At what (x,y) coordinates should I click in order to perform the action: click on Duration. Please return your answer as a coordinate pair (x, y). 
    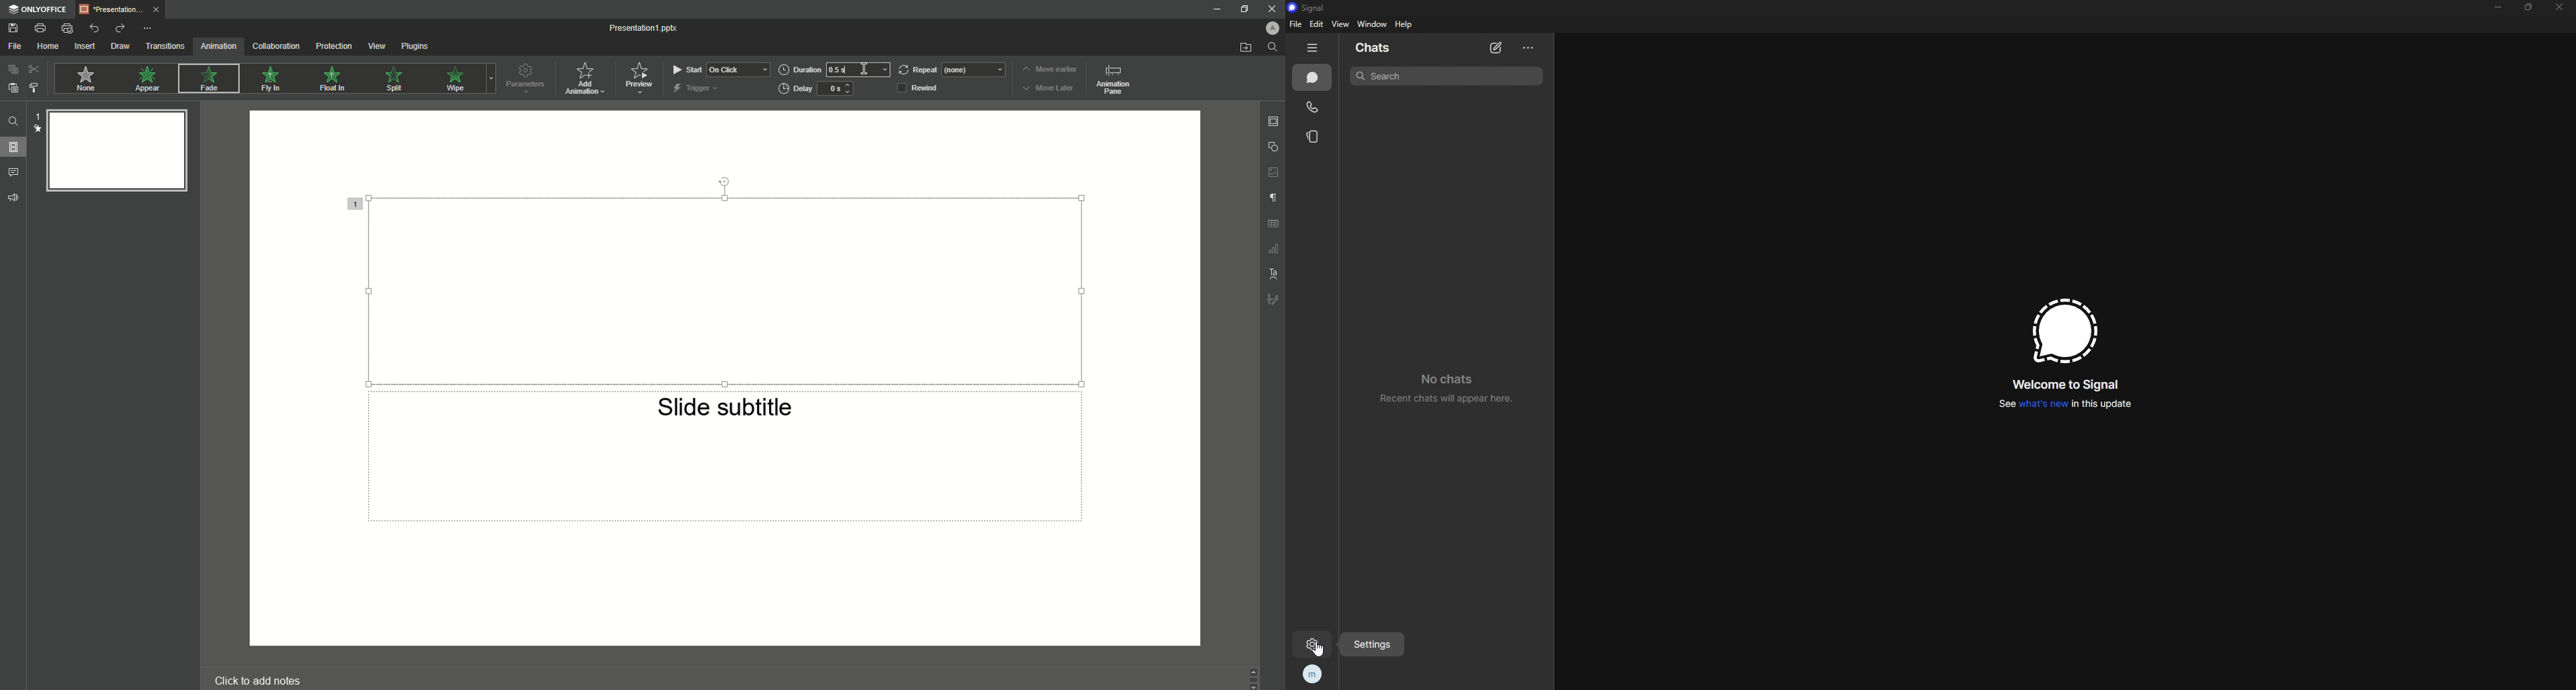
    Looking at the image, I should click on (834, 69).